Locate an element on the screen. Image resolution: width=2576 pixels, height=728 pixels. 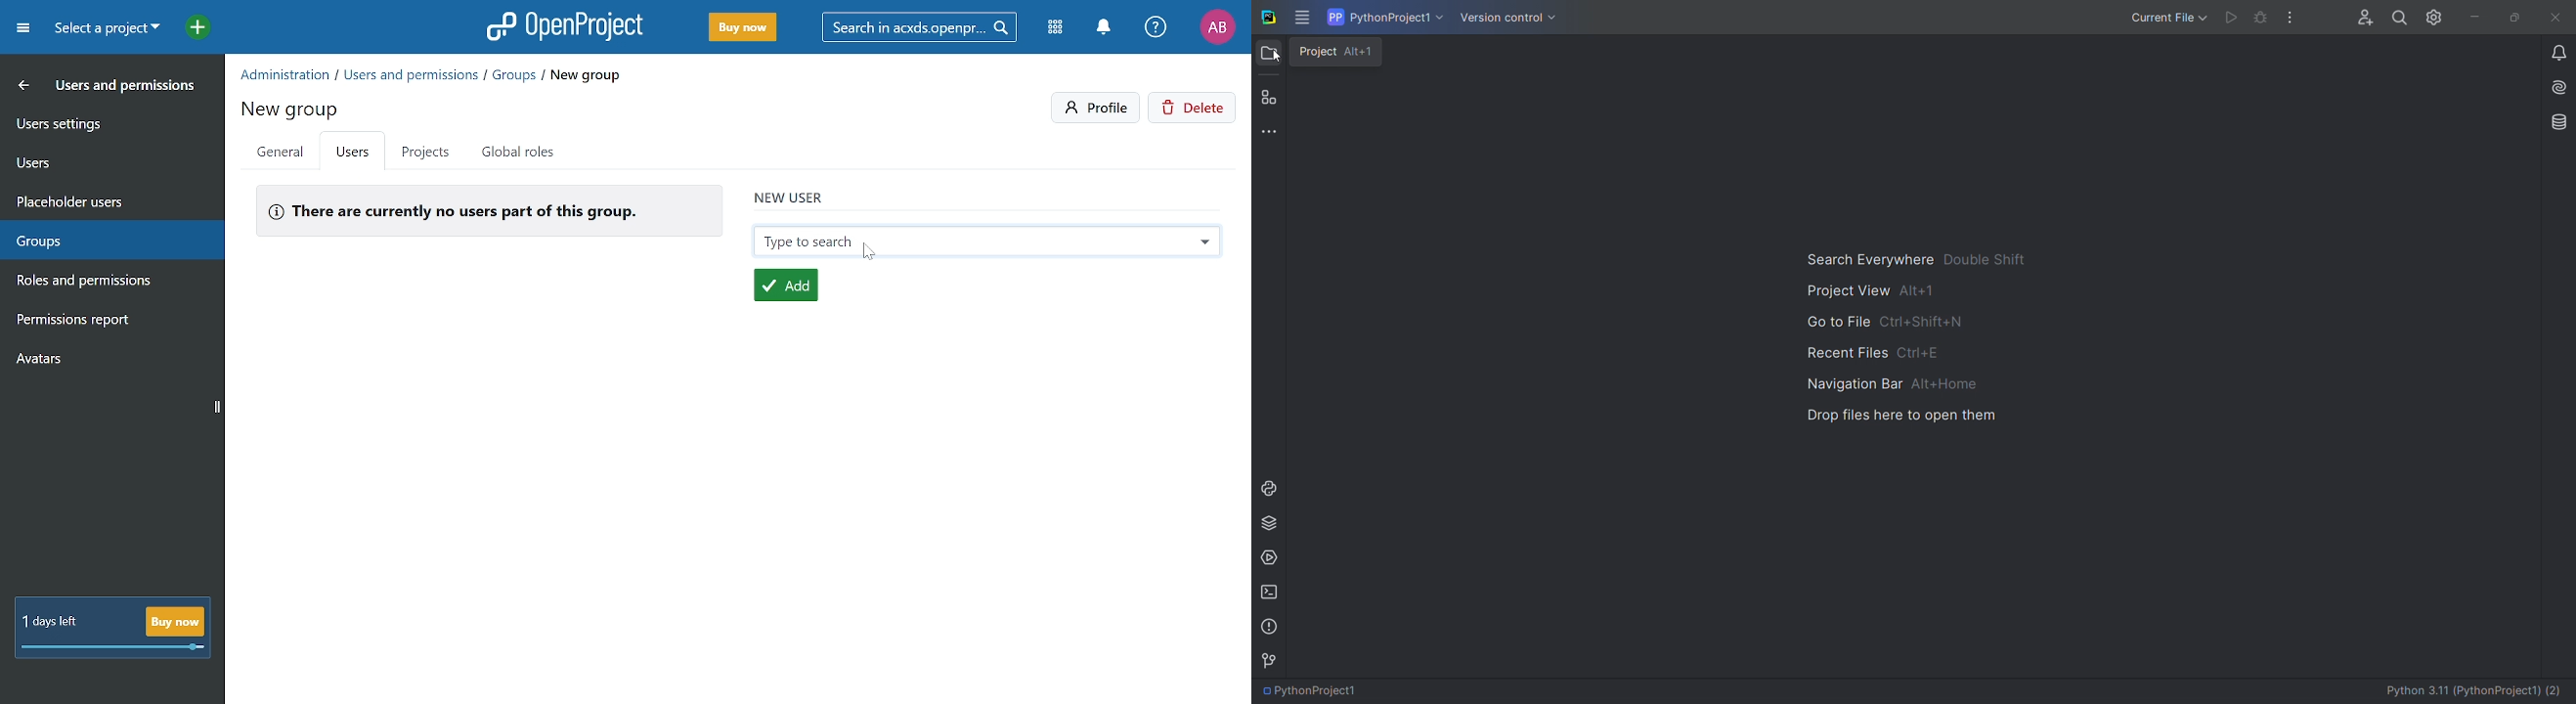
Permission report is located at coordinates (108, 322).